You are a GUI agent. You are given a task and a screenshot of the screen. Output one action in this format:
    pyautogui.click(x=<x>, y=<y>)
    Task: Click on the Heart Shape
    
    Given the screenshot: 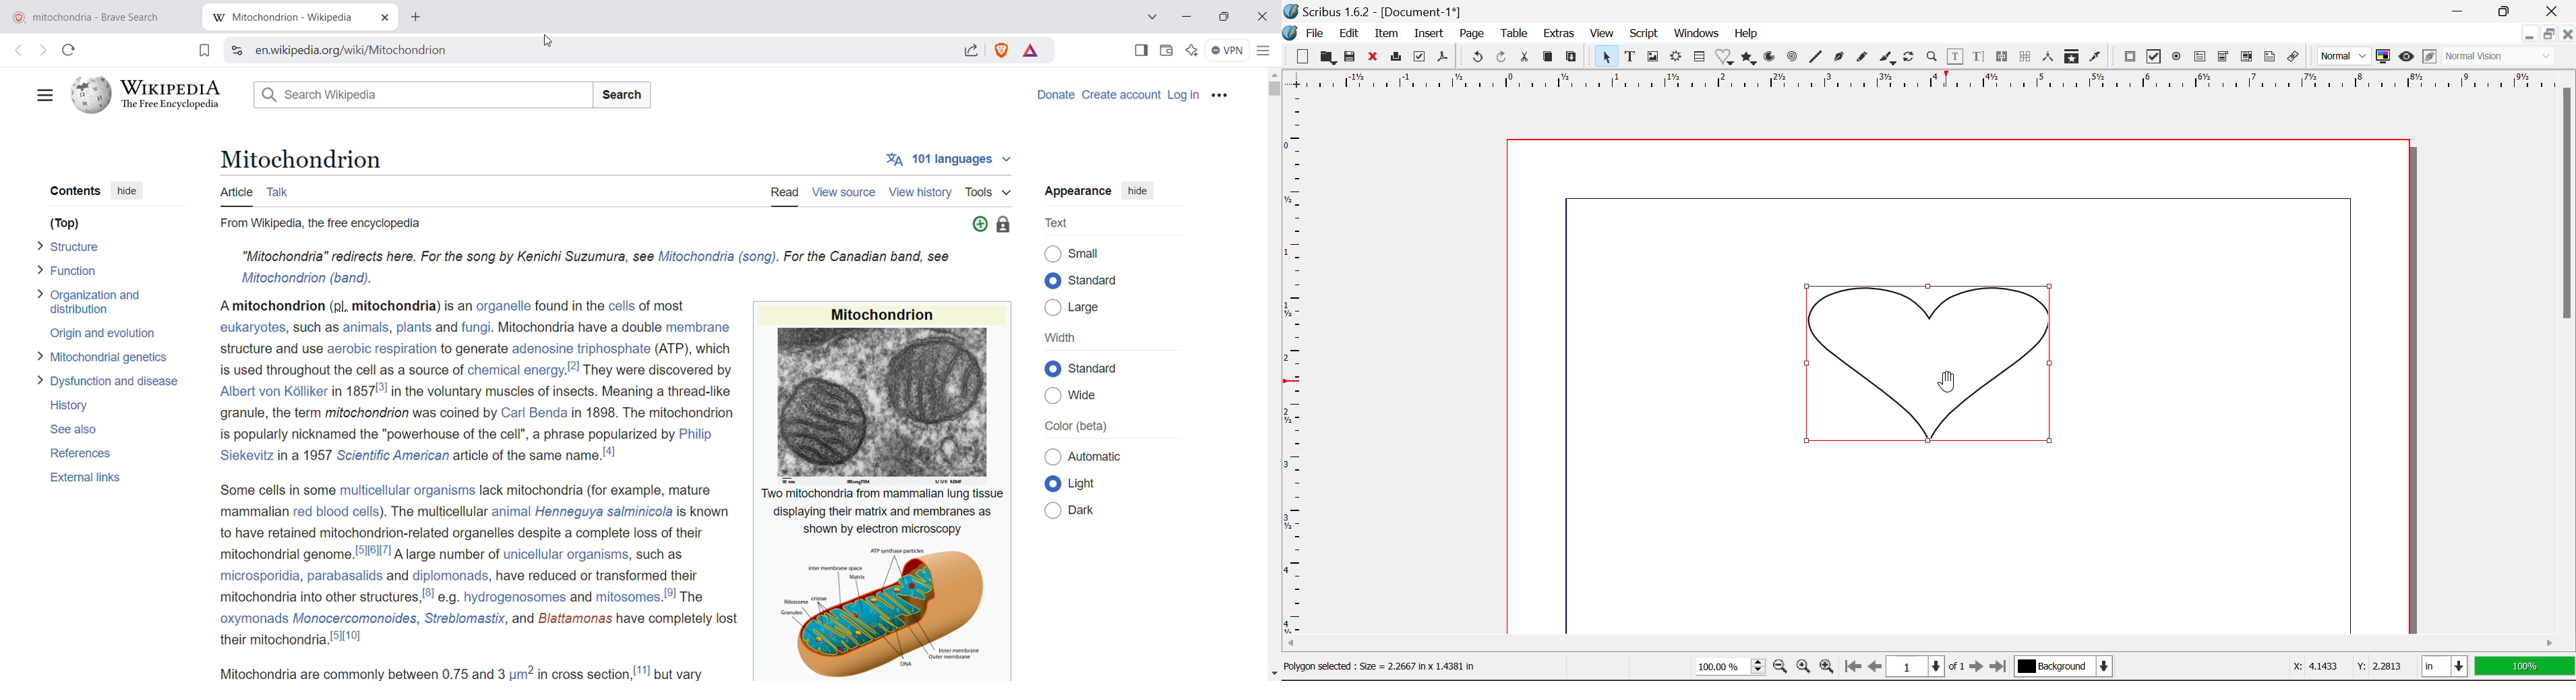 What is the action you would take?
    pyautogui.click(x=1926, y=364)
    